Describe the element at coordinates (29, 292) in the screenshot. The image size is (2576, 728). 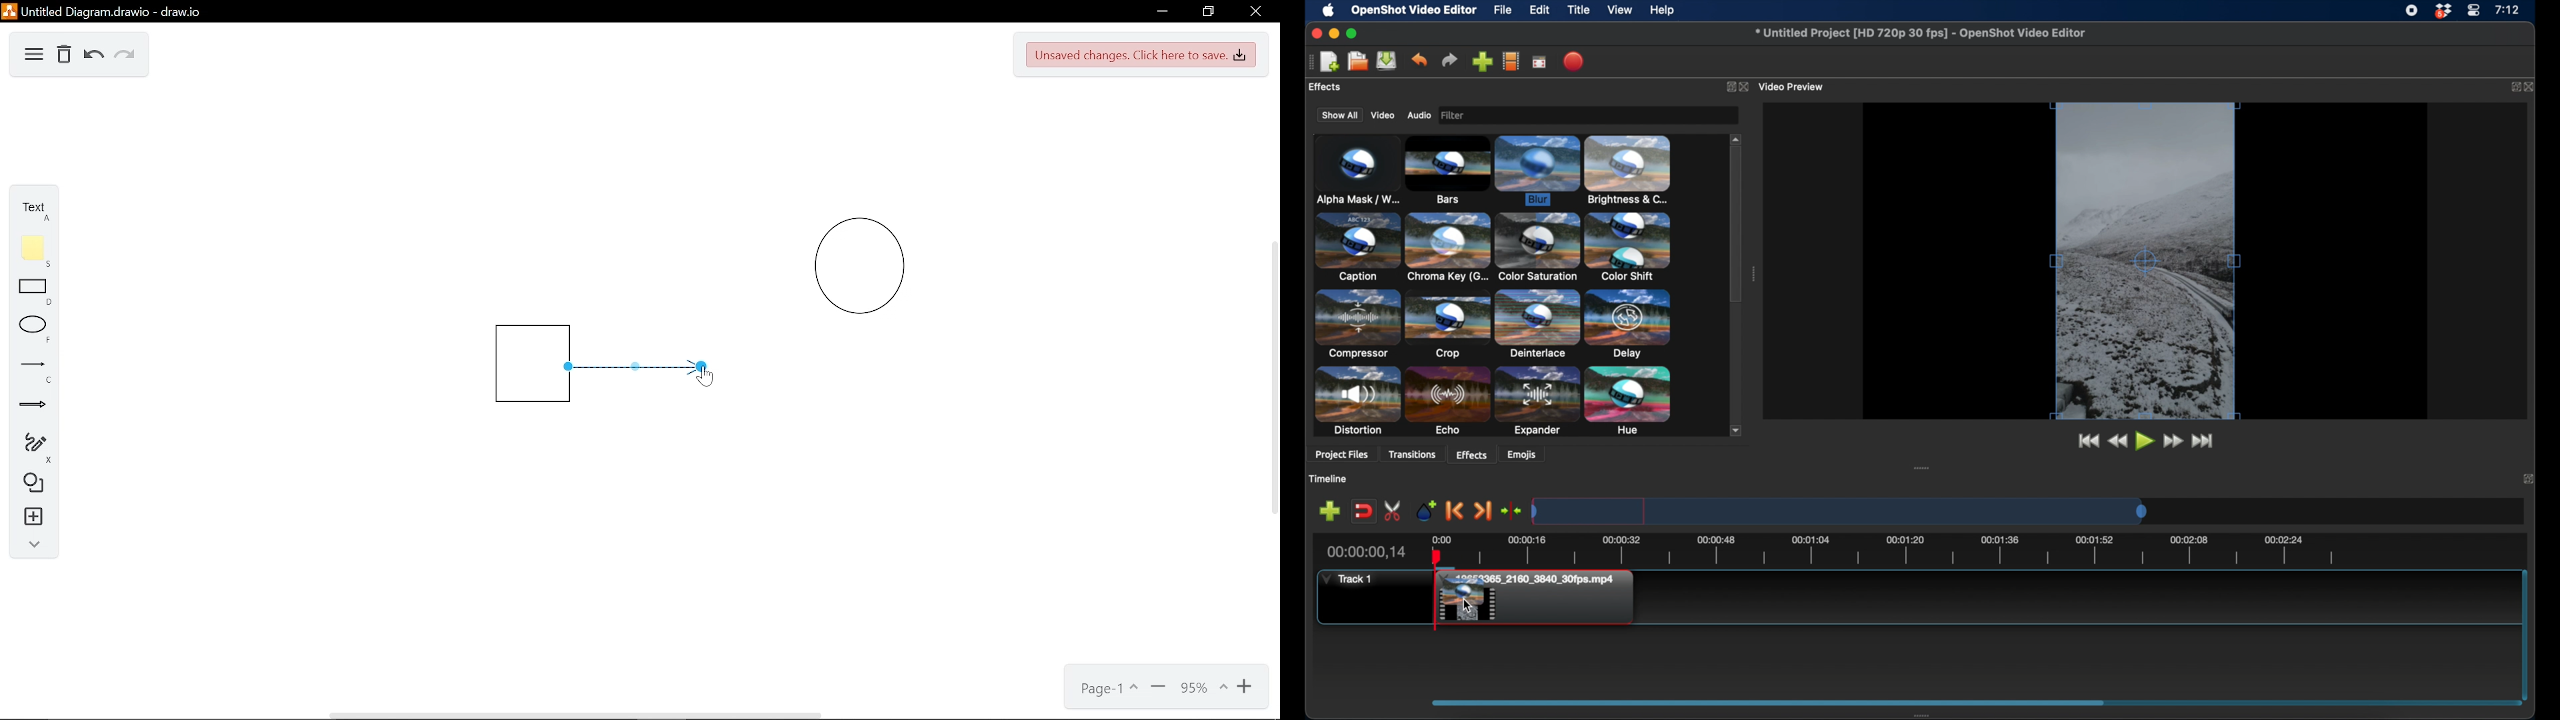
I see `Rectangle` at that location.